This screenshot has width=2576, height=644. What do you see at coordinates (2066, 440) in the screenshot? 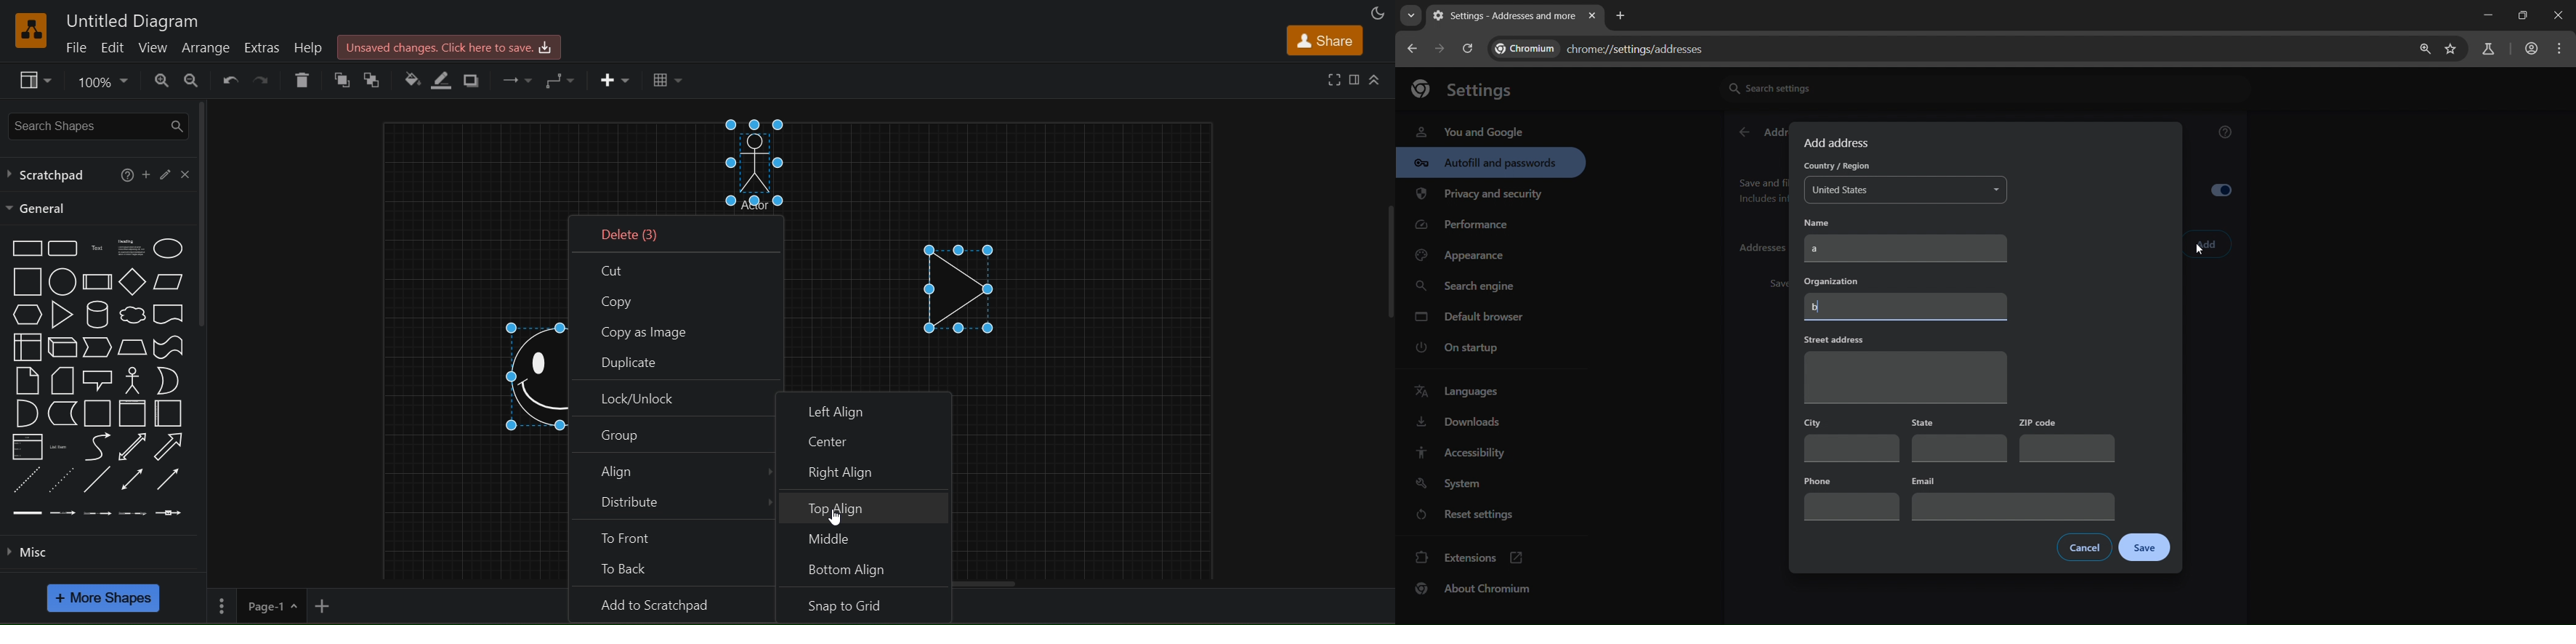
I see `zip code` at bounding box center [2066, 440].